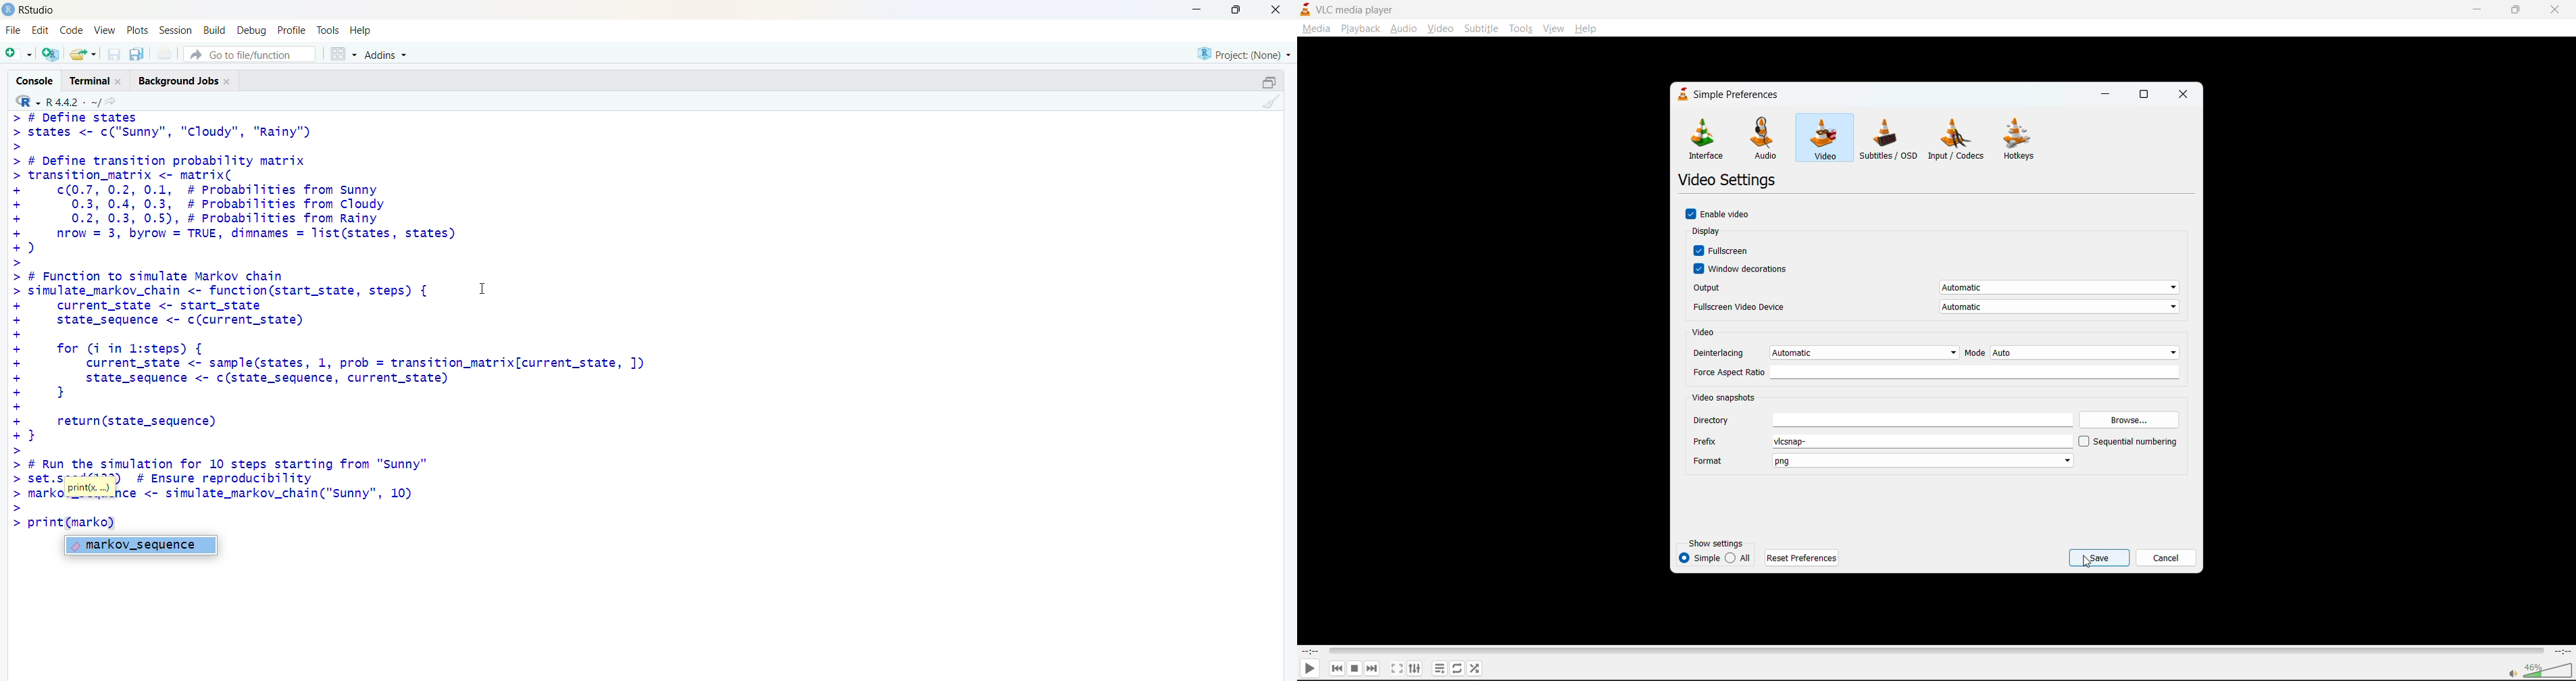  What do you see at coordinates (1936, 372) in the screenshot?
I see `force aspect ratio` at bounding box center [1936, 372].